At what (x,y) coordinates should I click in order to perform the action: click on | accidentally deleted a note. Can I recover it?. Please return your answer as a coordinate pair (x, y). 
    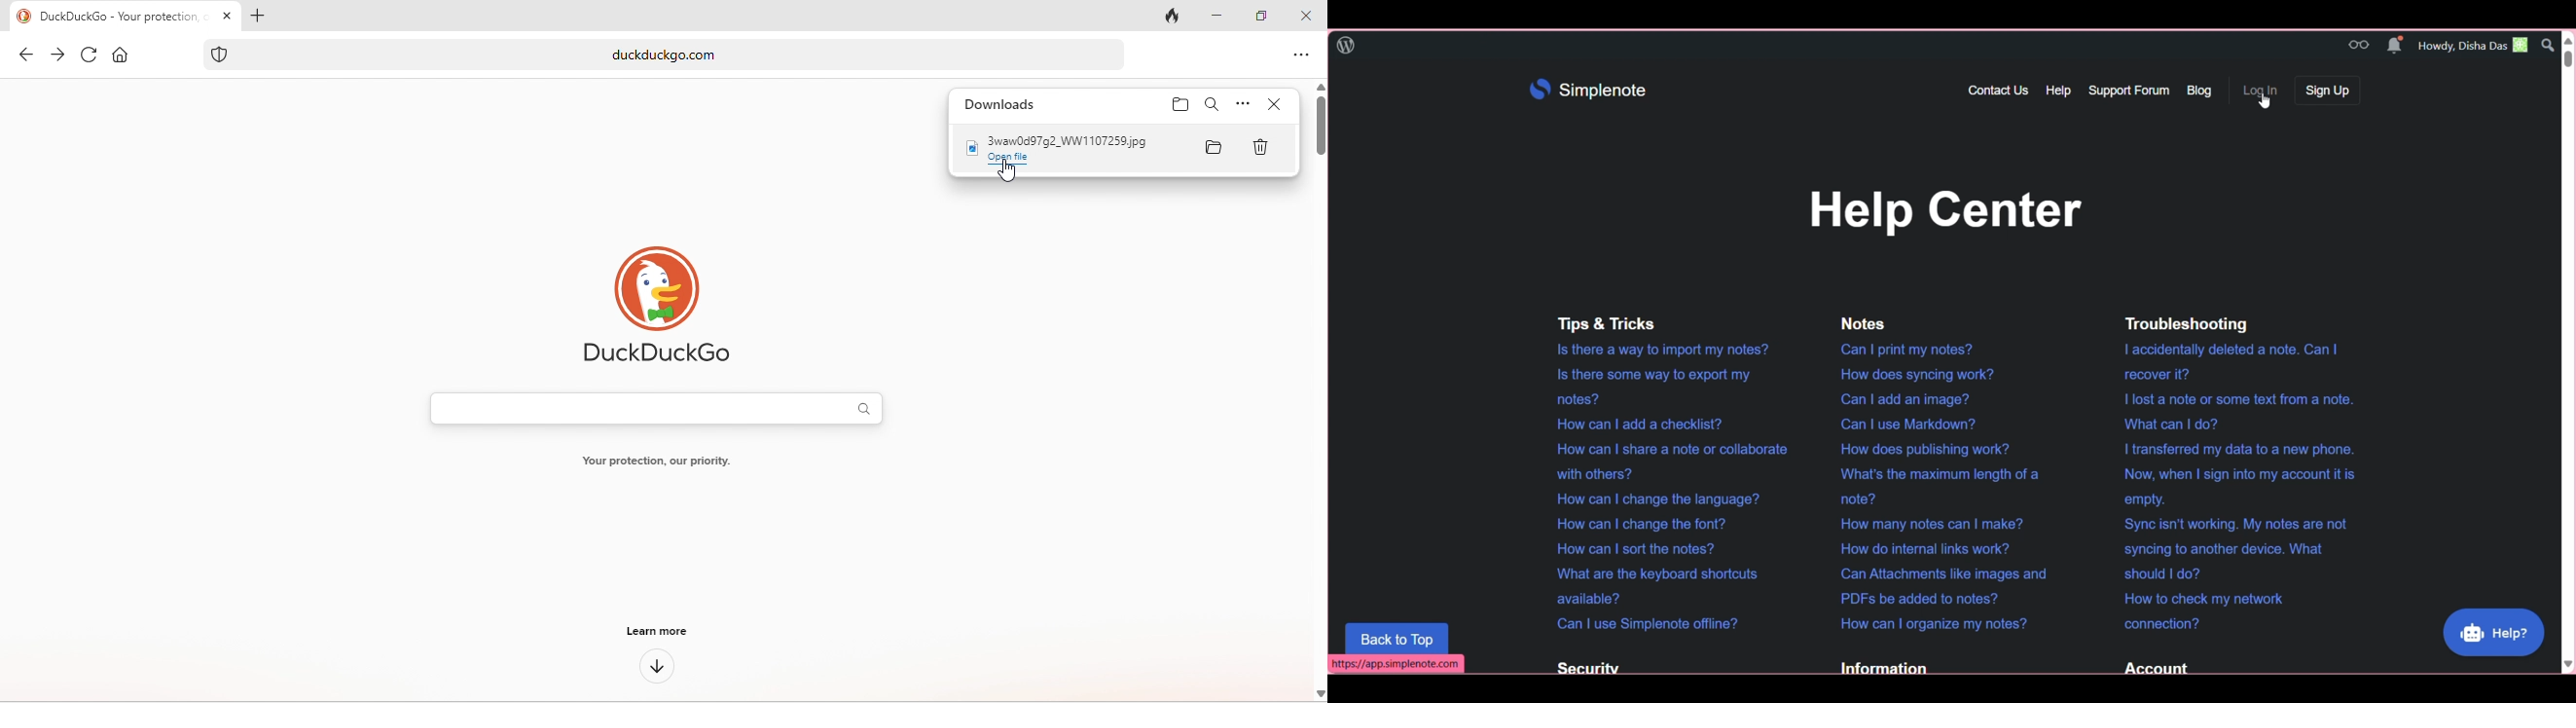
    Looking at the image, I should click on (2230, 361).